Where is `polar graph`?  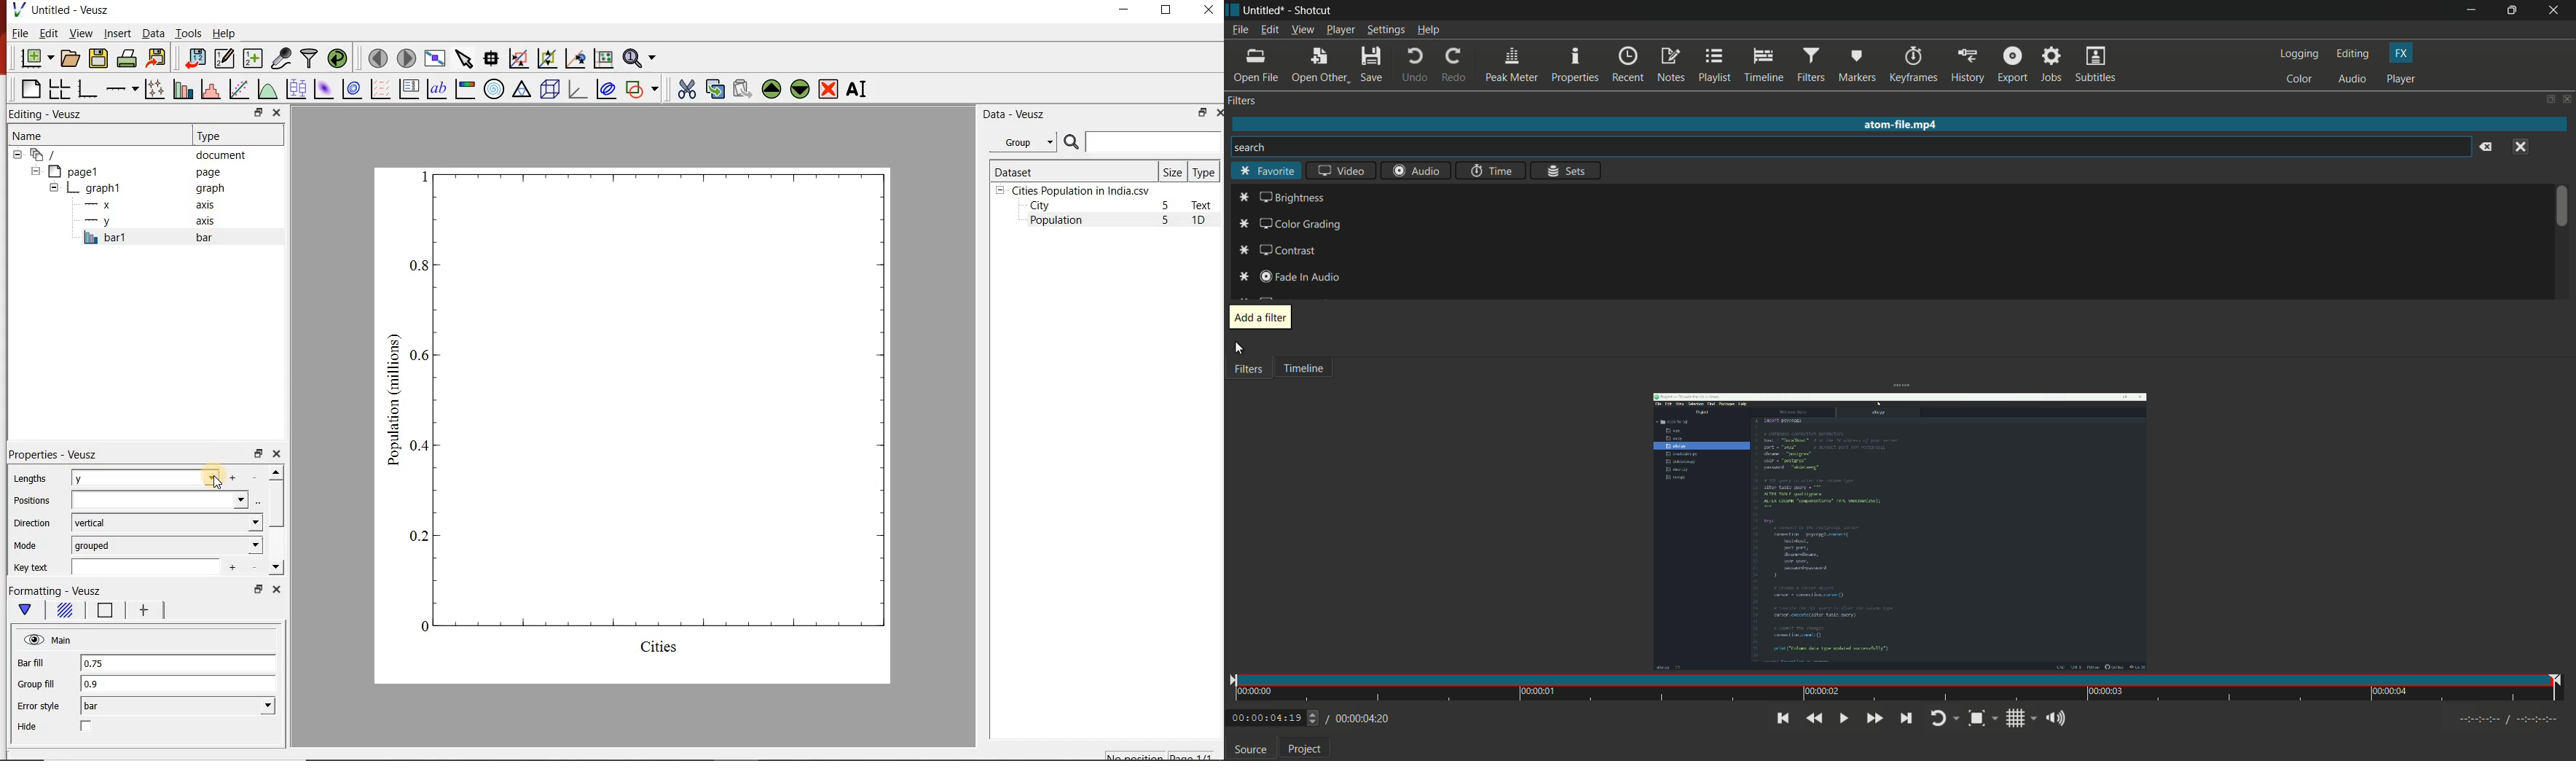
polar graph is located at coordinates (494, 88).